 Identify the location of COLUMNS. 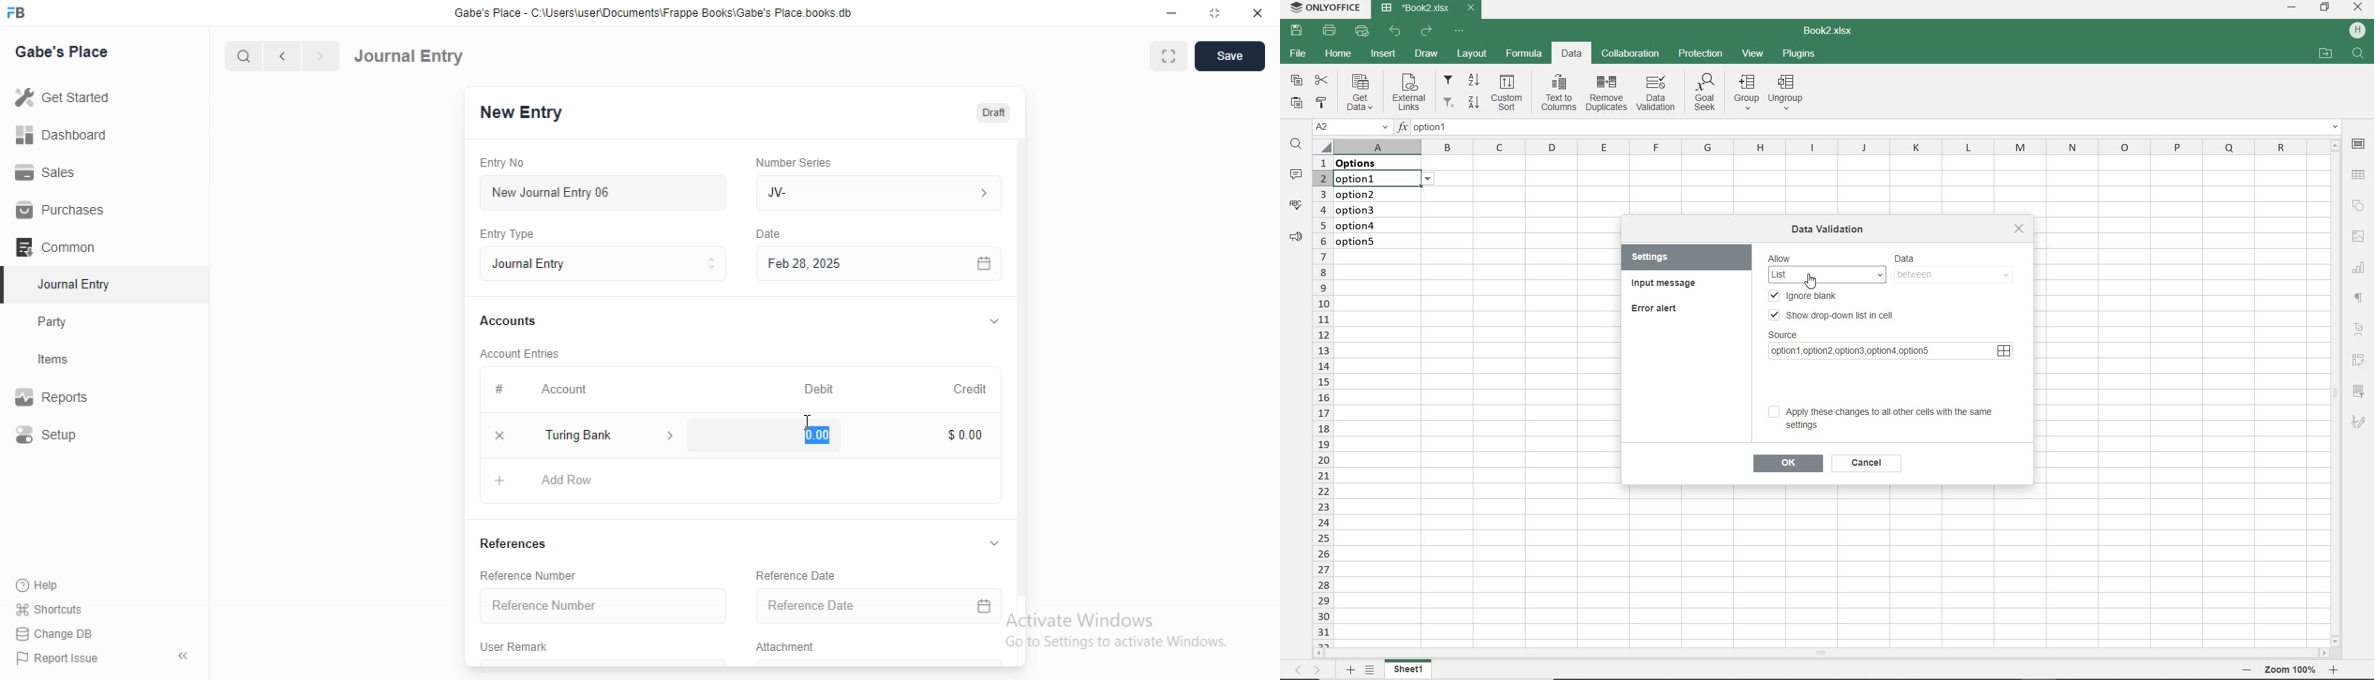
(1828, 146).